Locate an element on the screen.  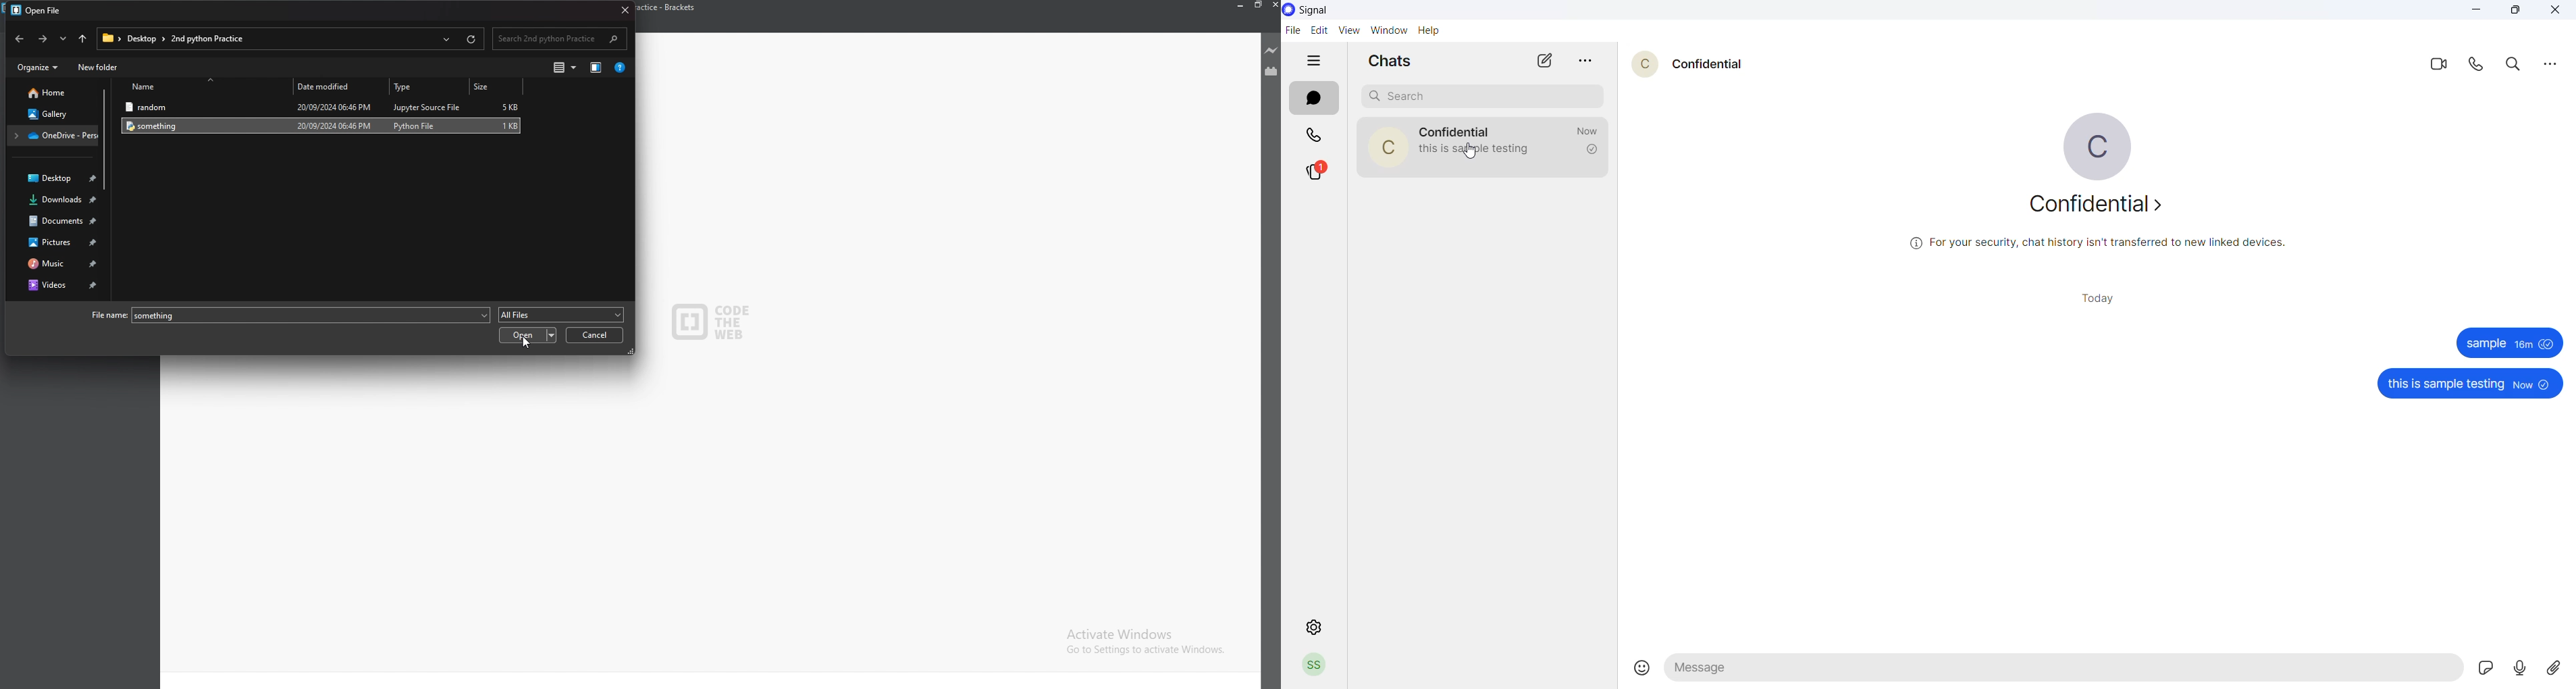
all files is located at coordinates (561, 315).